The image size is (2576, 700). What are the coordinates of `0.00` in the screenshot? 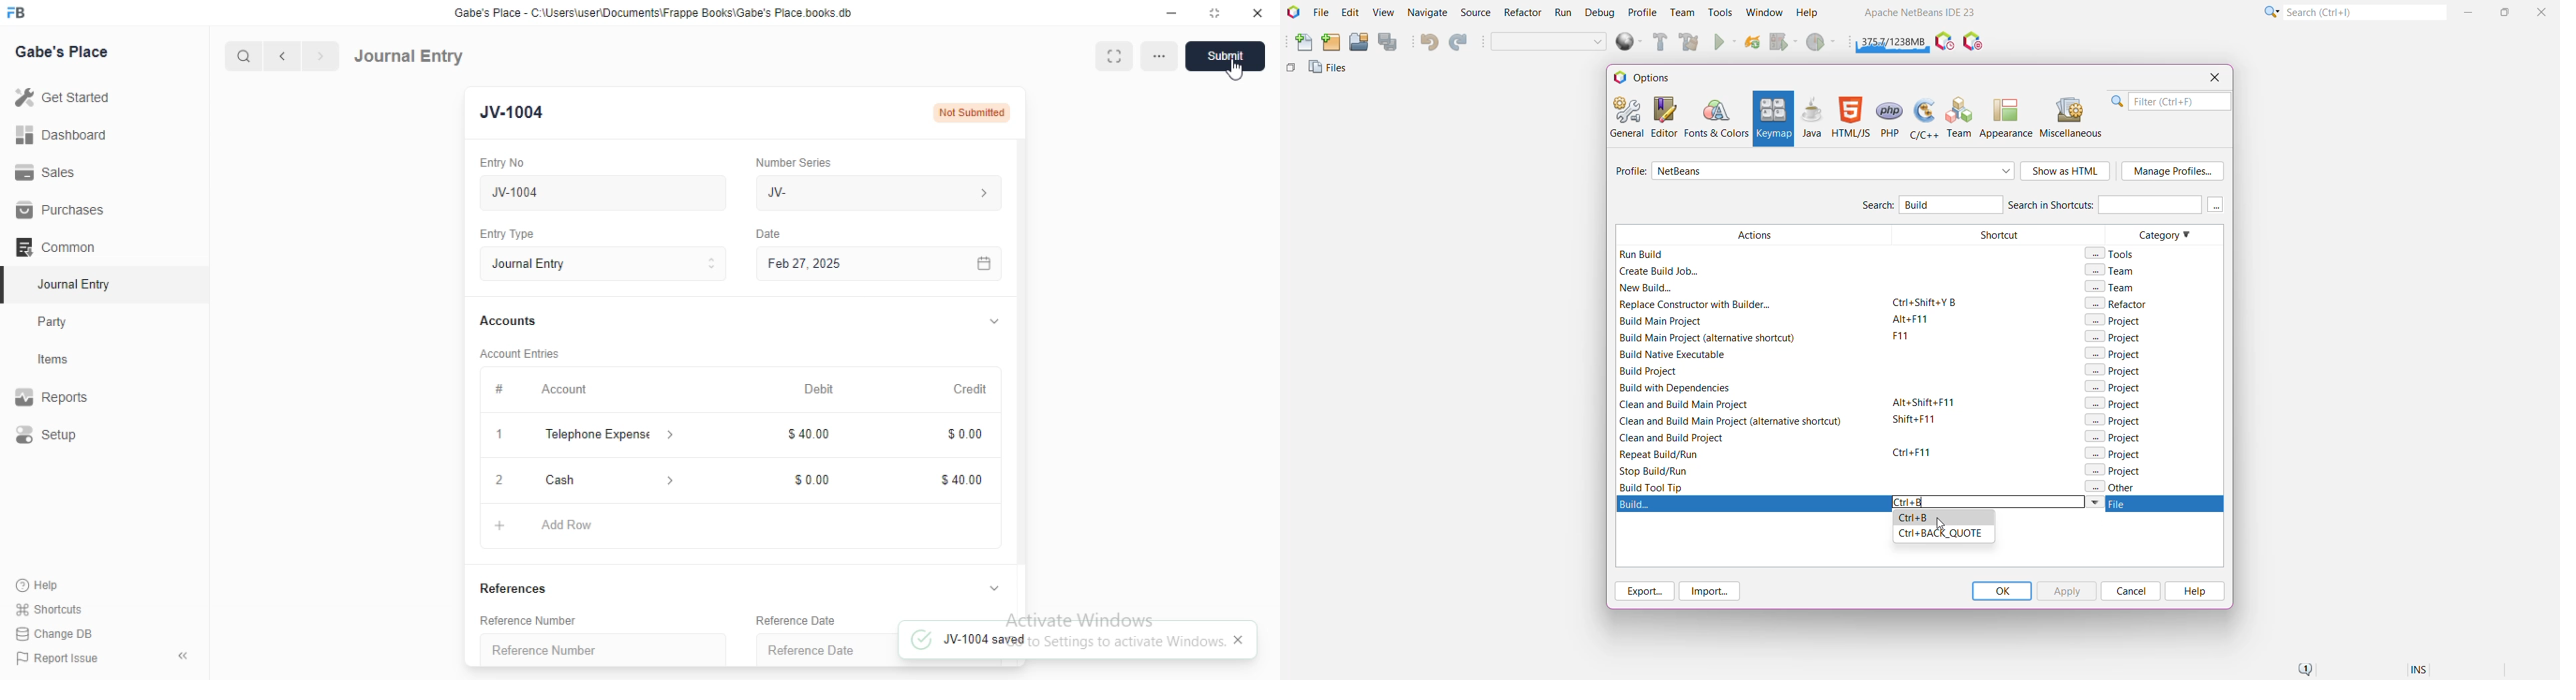 It's located at (958, 436).